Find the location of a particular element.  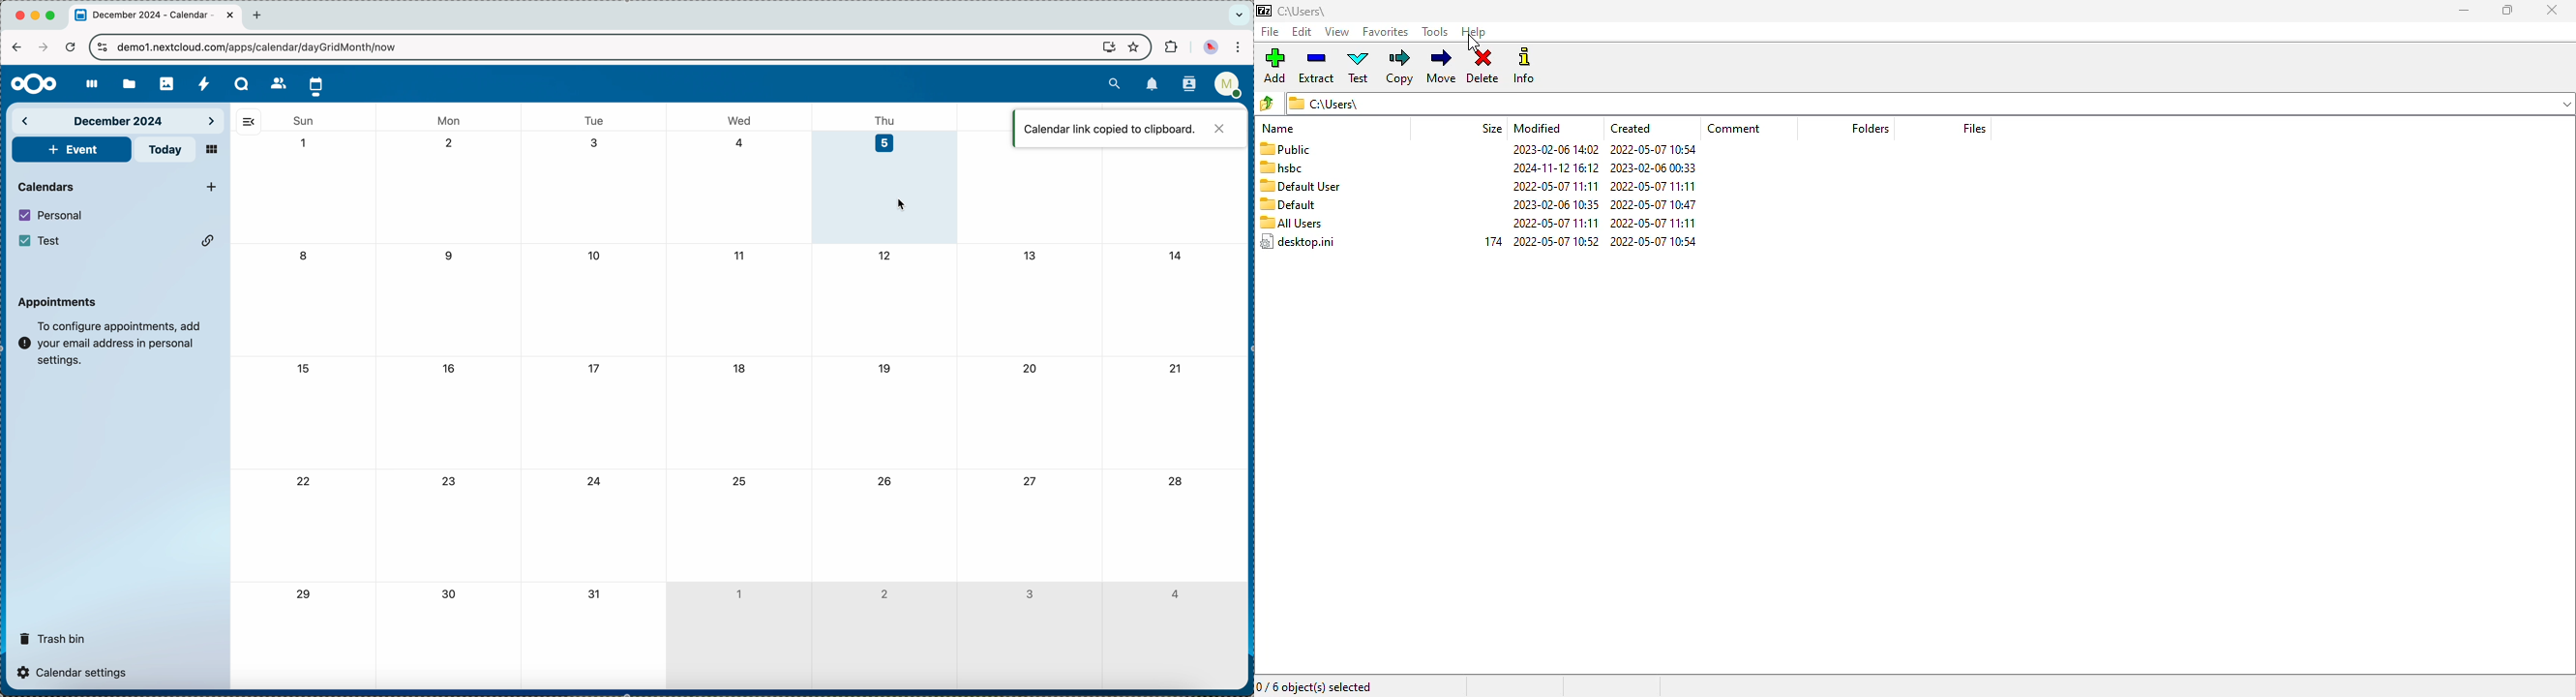

2 is located at coordinates (453, 144).